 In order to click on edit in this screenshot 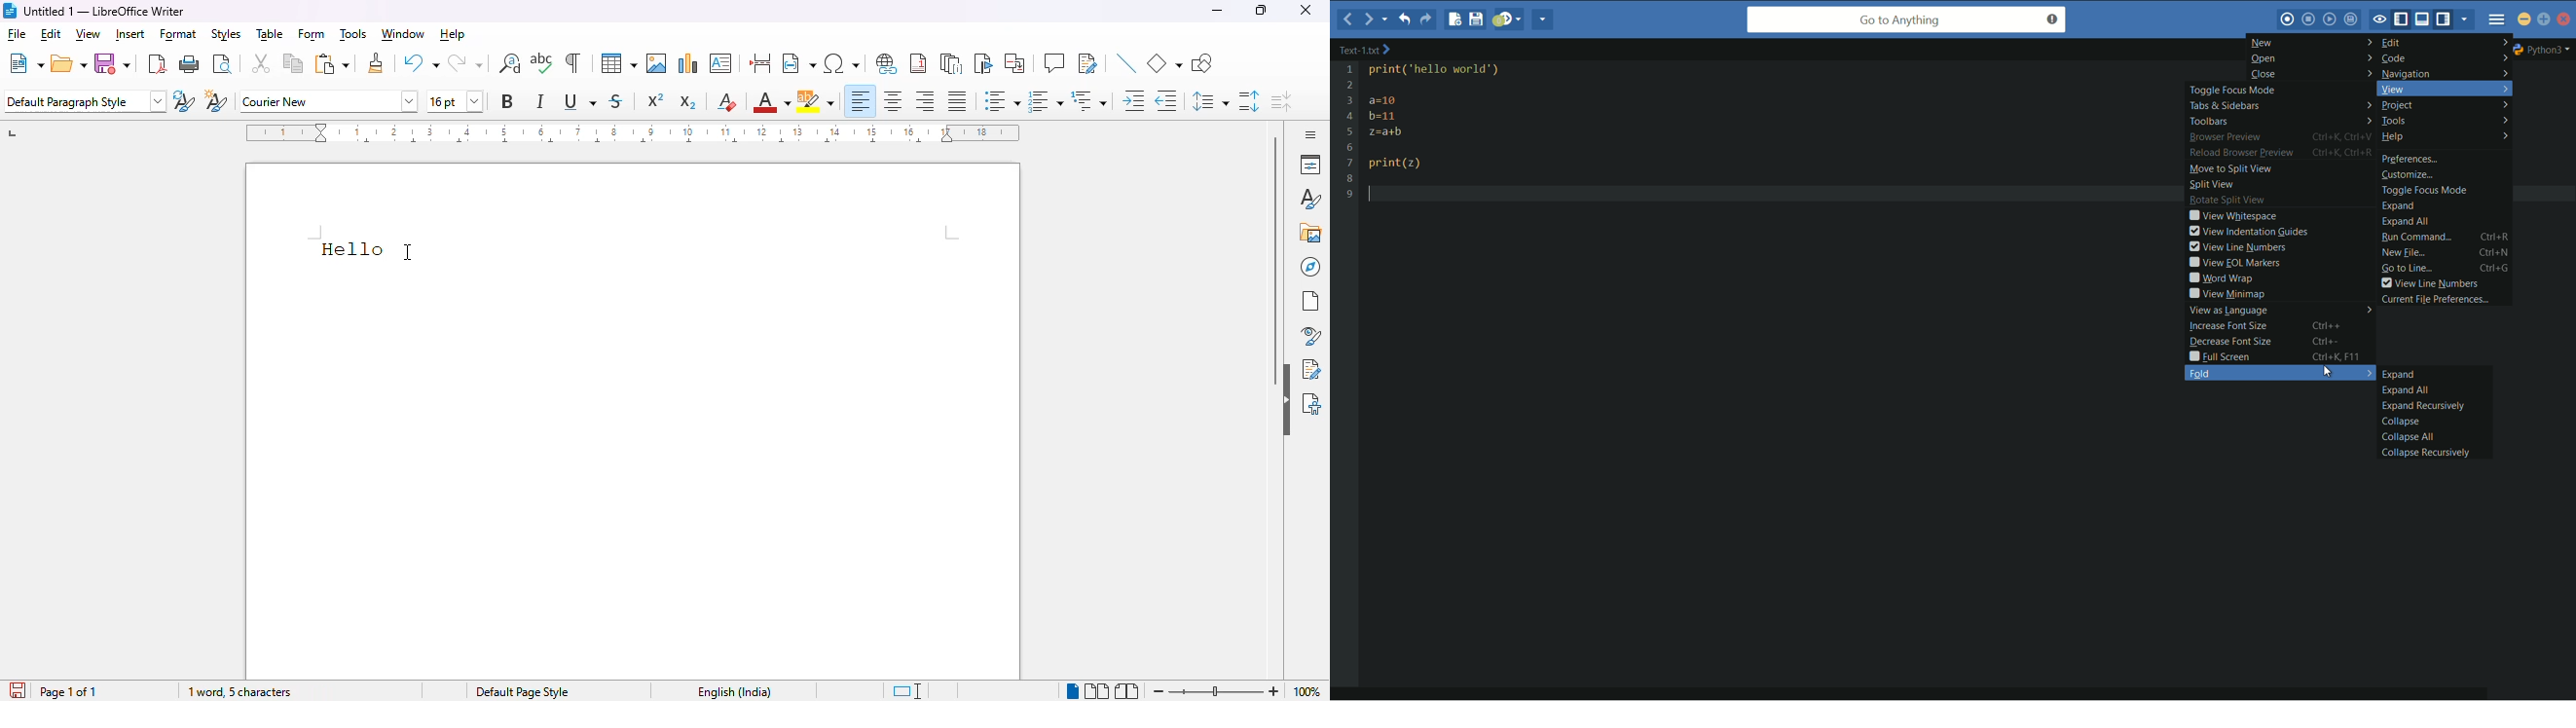, I will do `click(2446, 43)`.